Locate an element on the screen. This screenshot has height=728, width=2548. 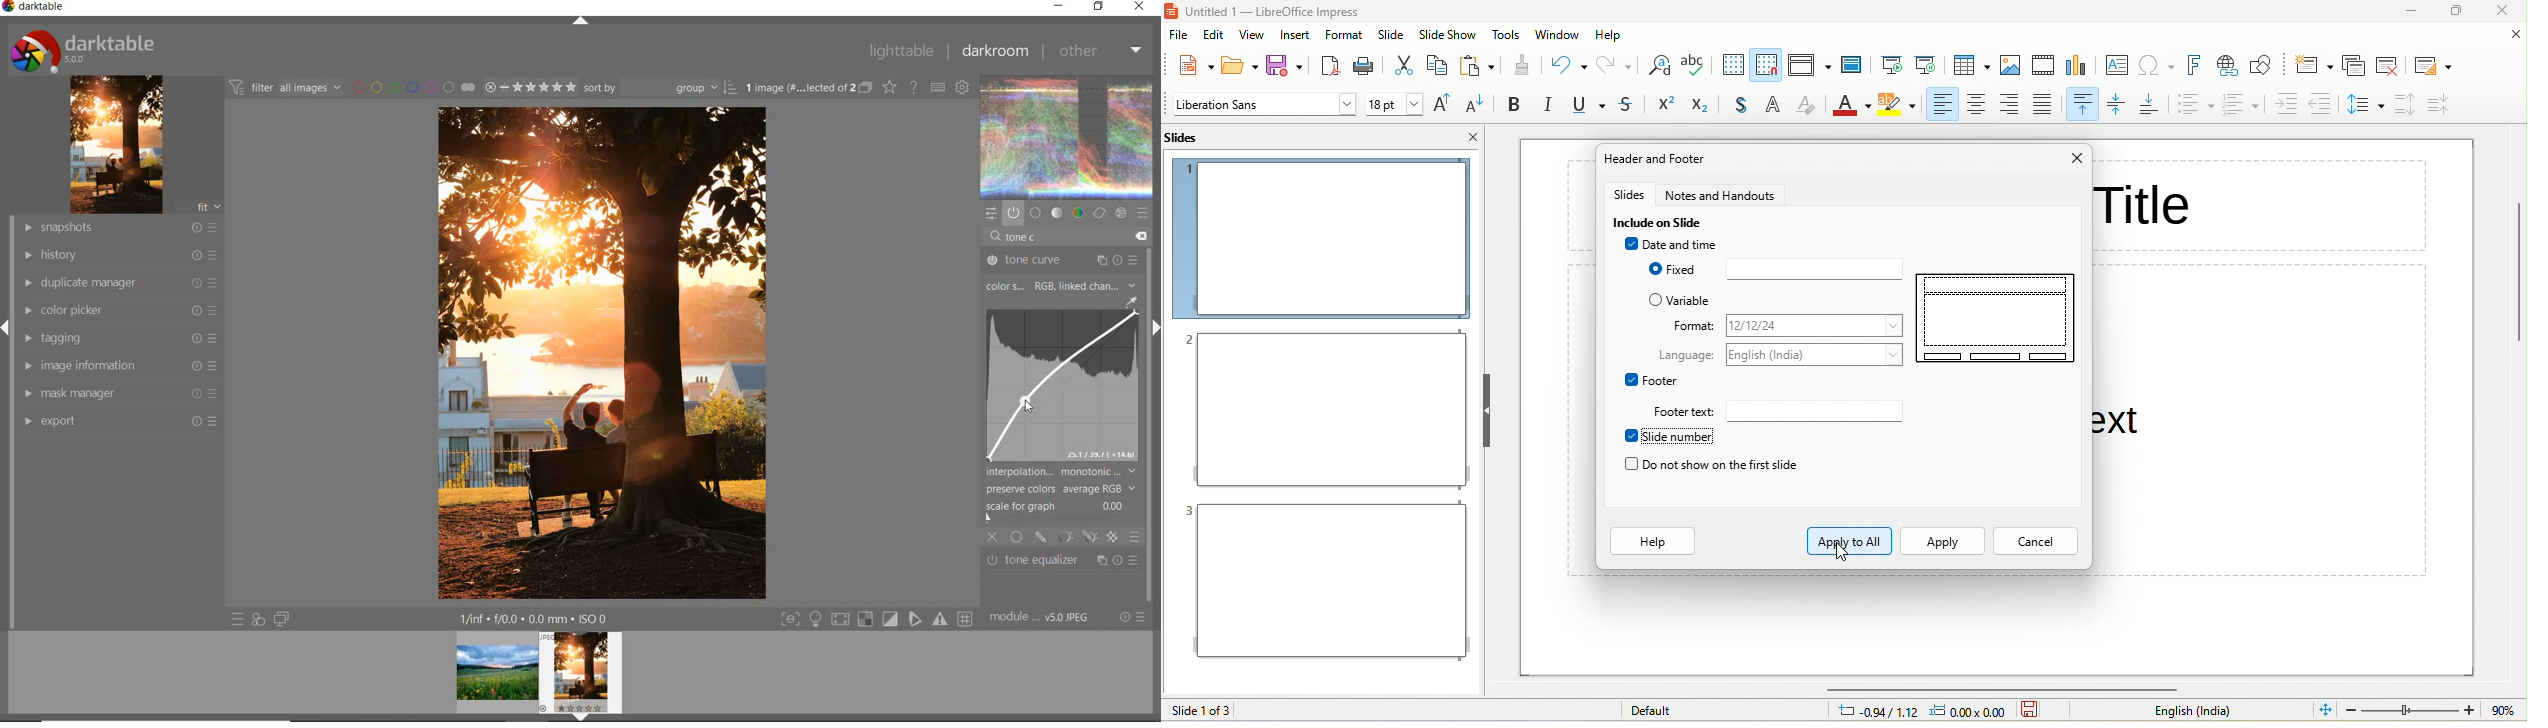
notes and handouts is located at coordinates (1722, 194).